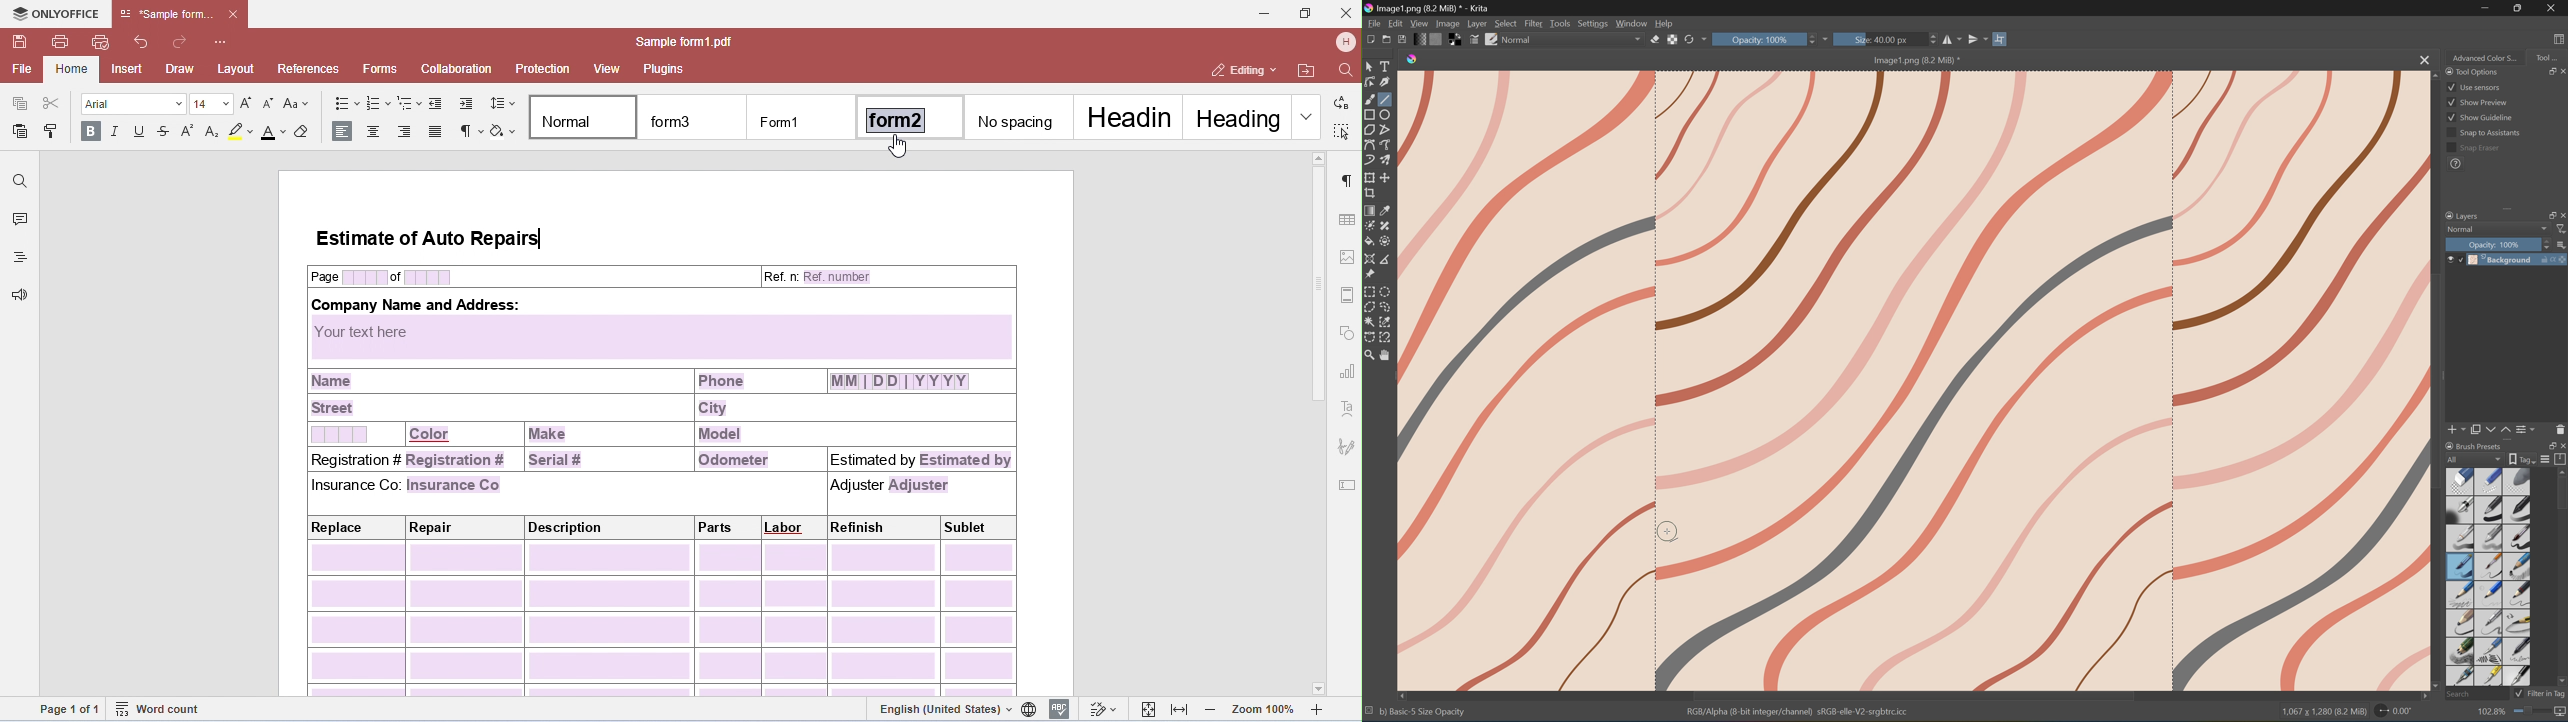 This screenshot has height=728, width=2576. I want to click on Thumbnail, so click(2561, 244).